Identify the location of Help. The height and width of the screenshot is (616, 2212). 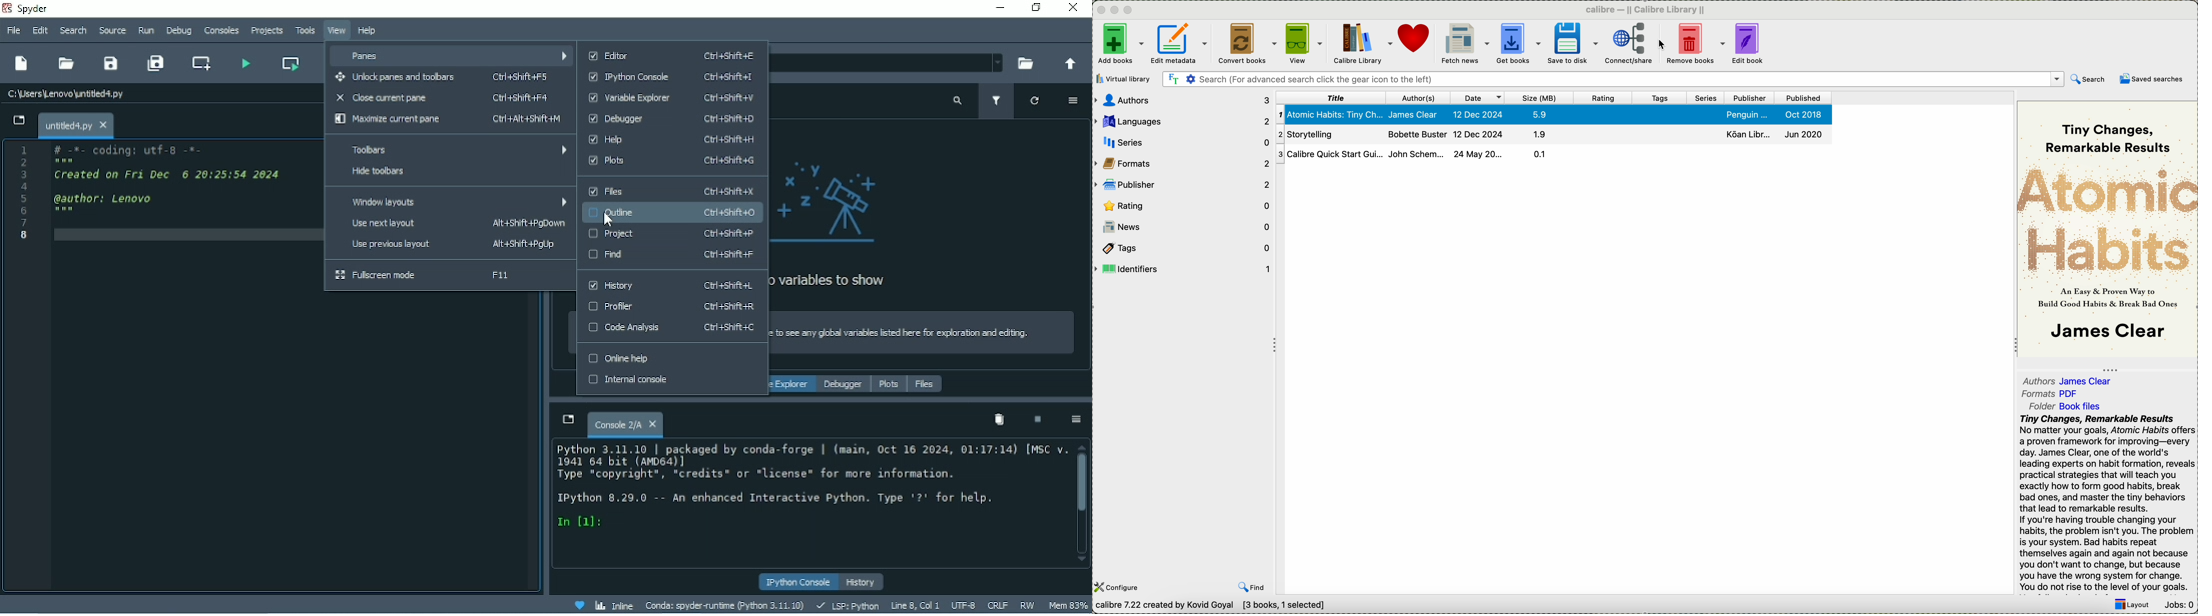
(368, 31).